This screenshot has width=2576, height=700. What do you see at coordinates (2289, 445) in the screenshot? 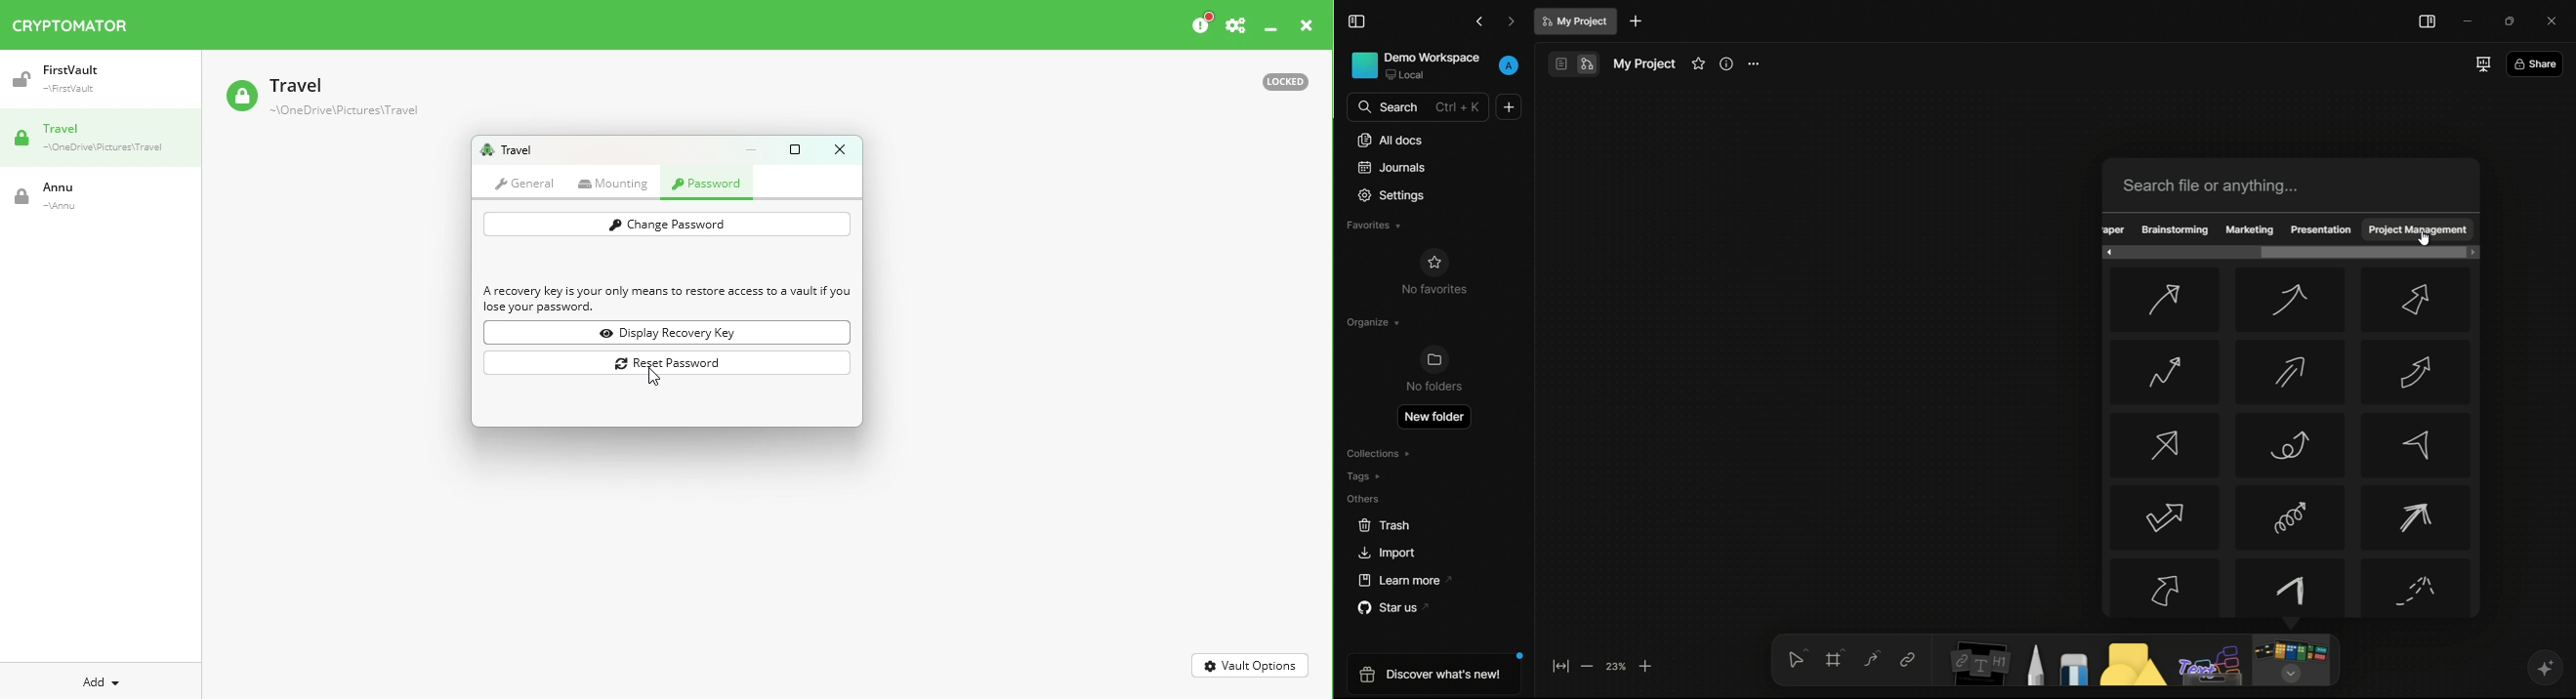
I see `arrow-8` at bounding box center [2289, 445].